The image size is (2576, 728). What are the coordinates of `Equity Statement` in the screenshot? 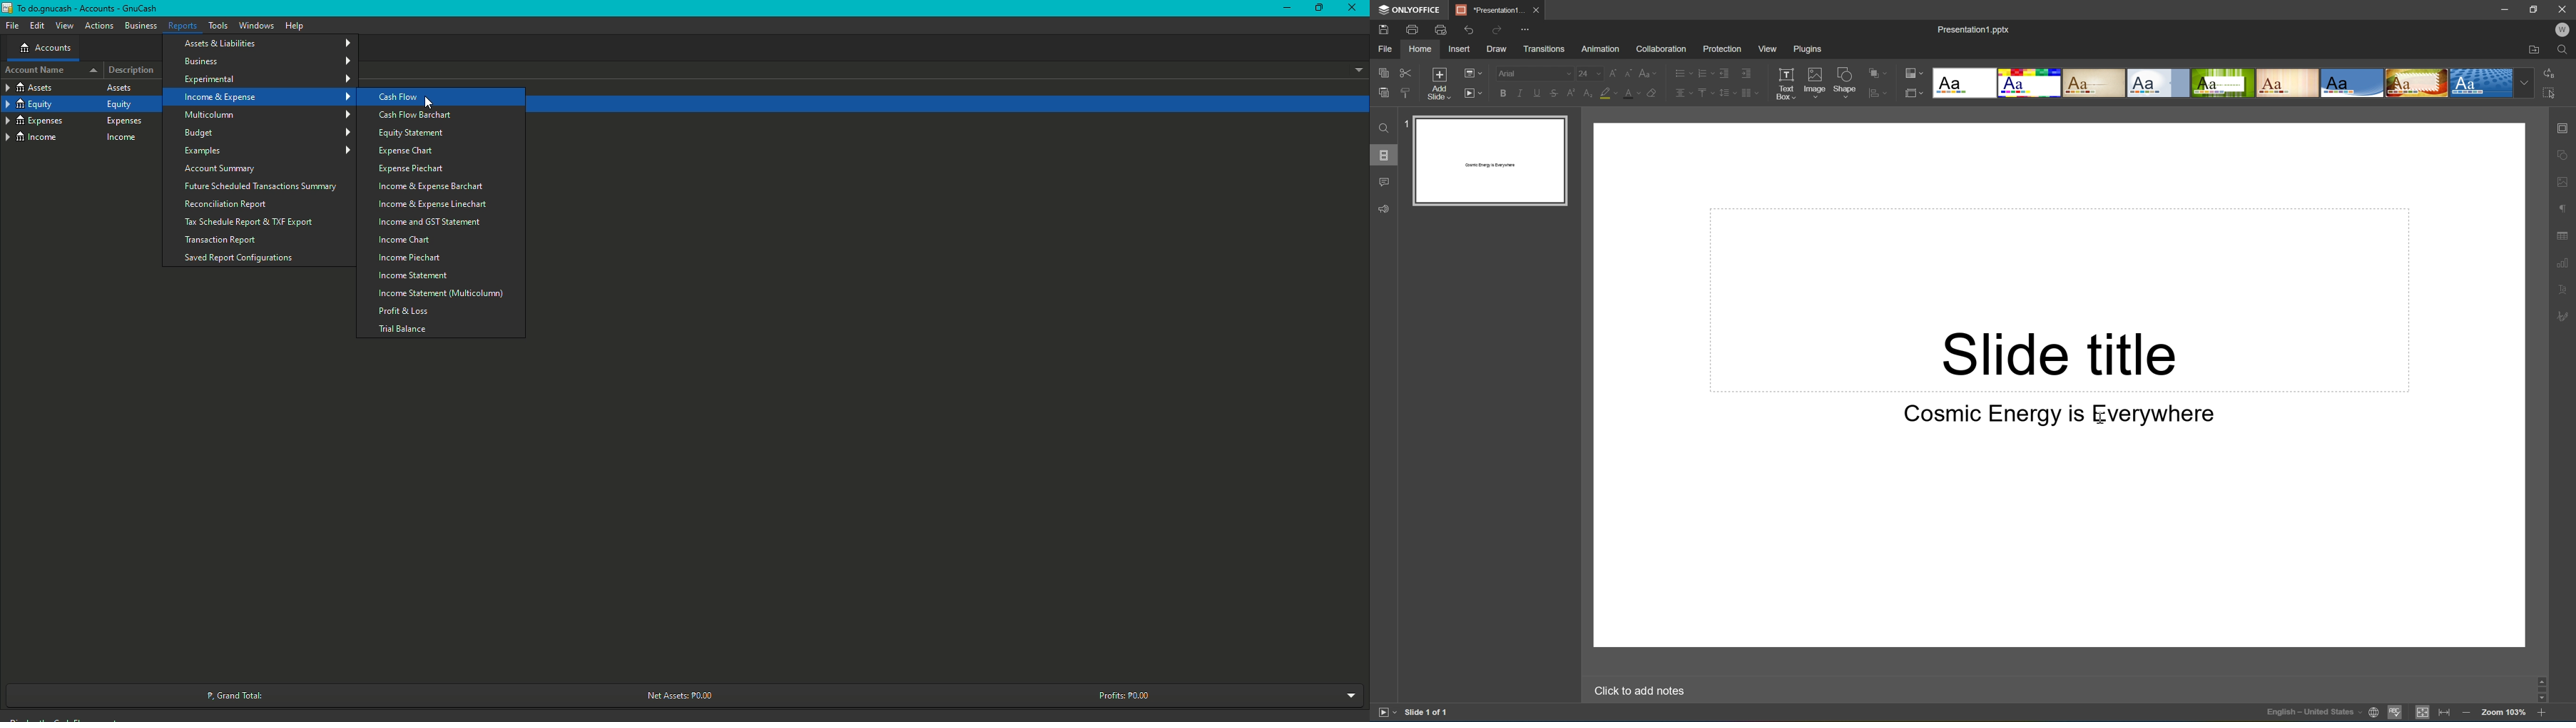 It's located at (414, 133).